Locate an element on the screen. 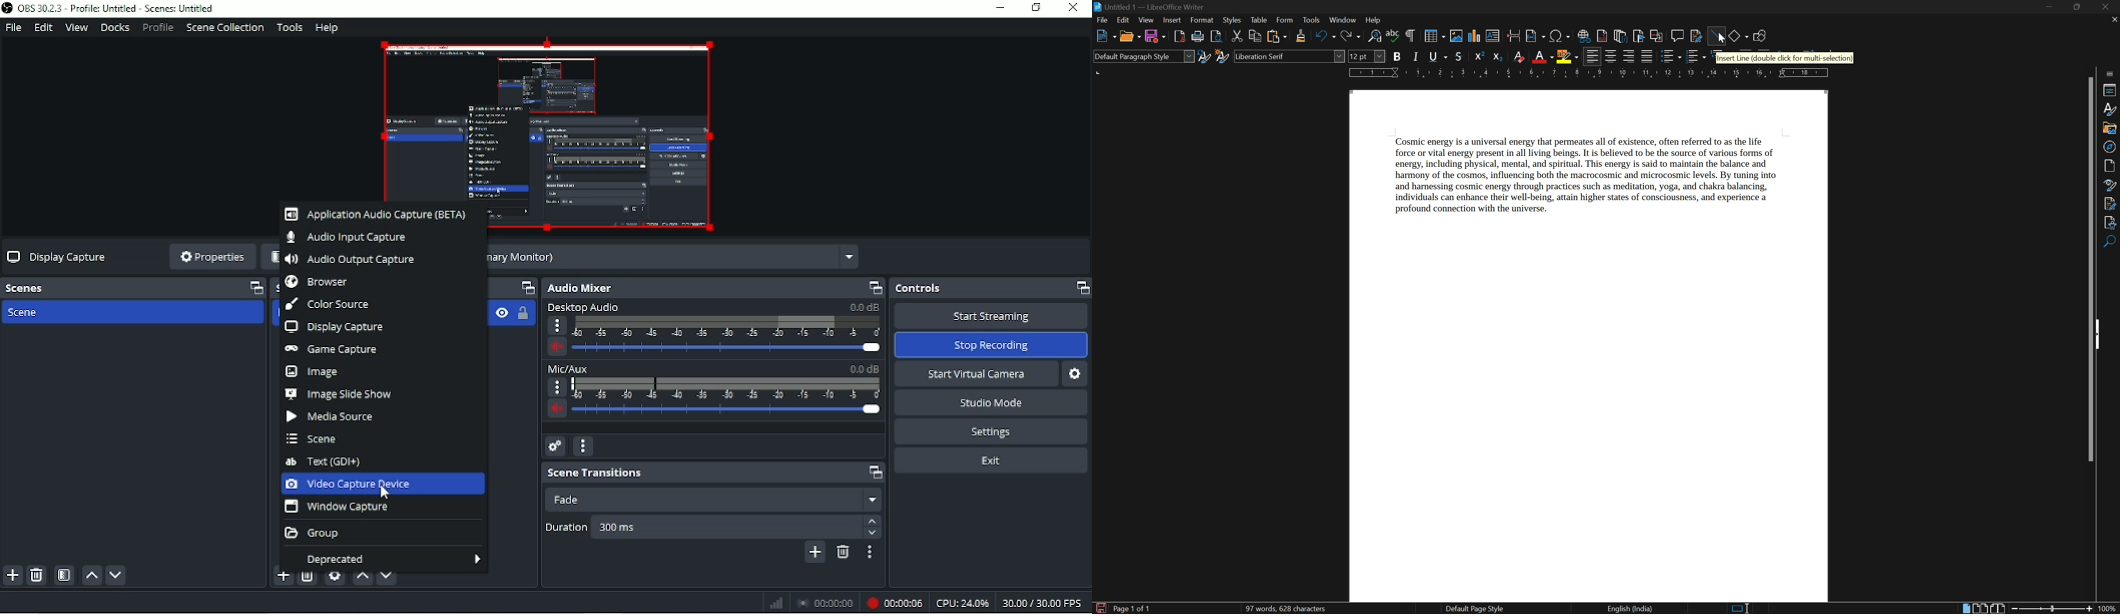  toggle print preview is located at coordinates (1215, 36).